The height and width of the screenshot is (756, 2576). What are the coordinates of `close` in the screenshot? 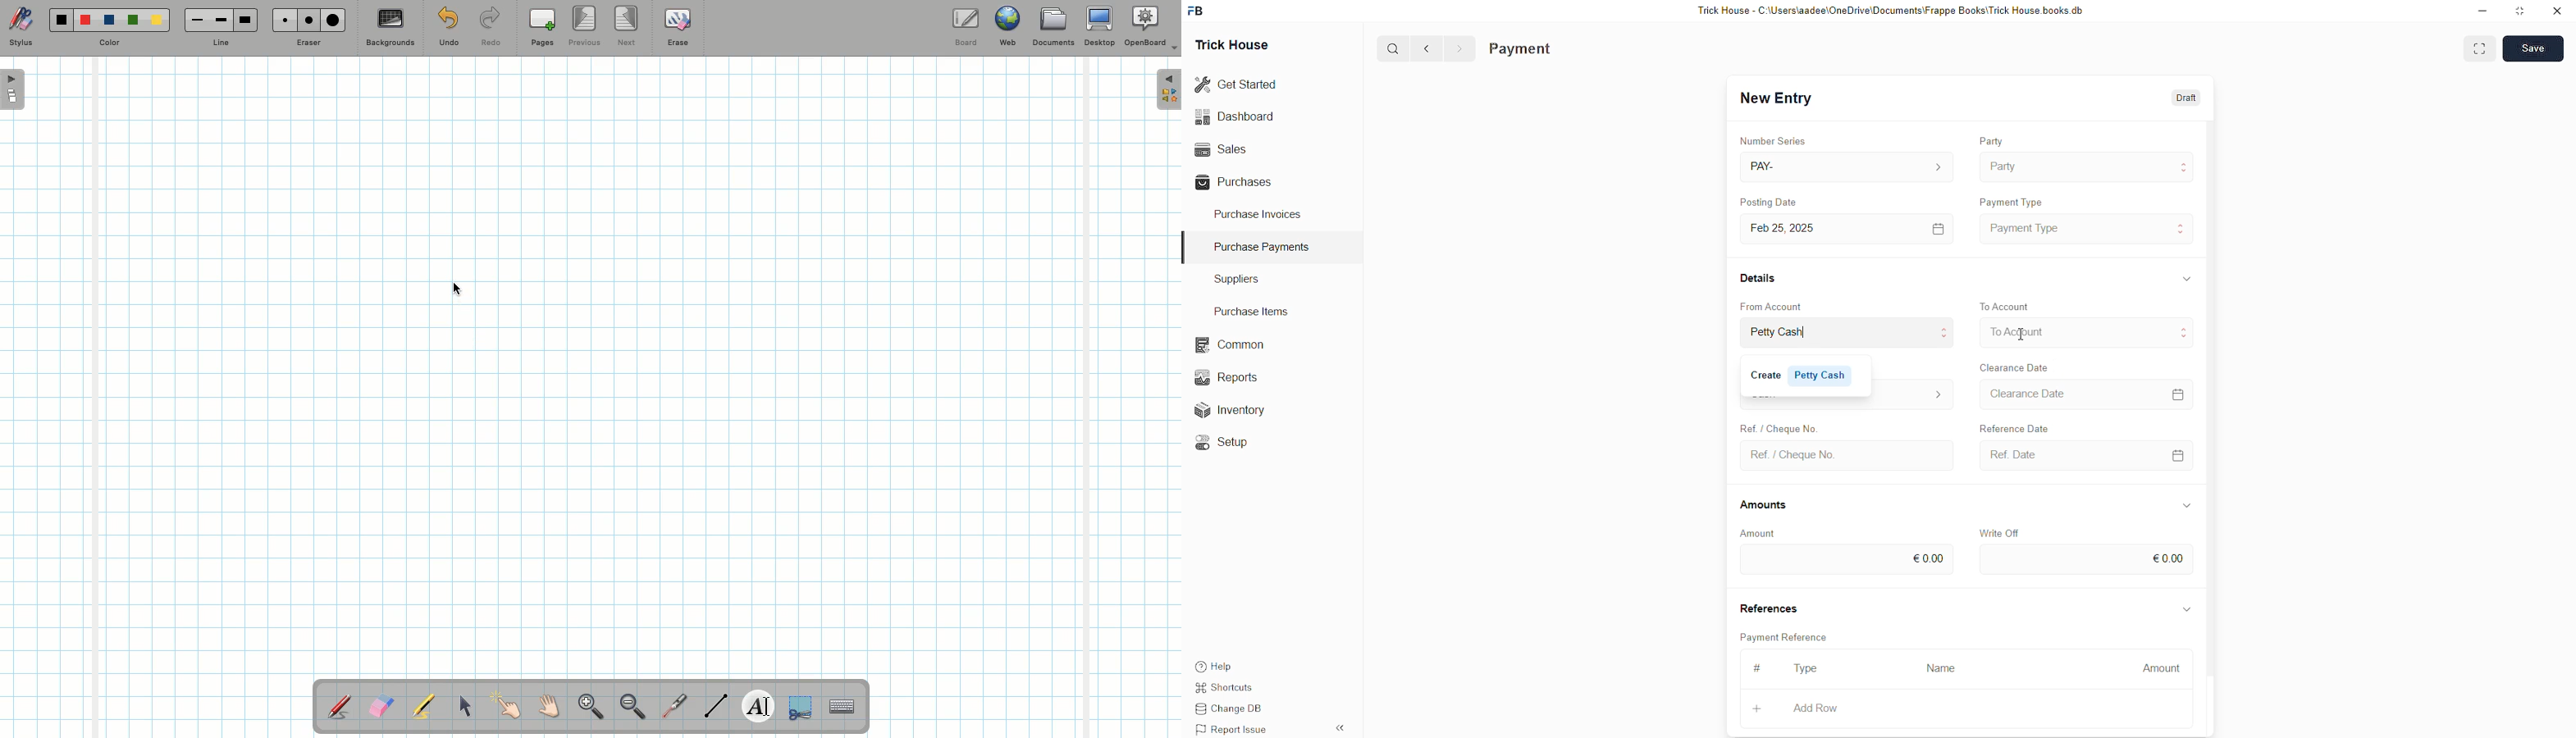 It's located at (2558, 11).